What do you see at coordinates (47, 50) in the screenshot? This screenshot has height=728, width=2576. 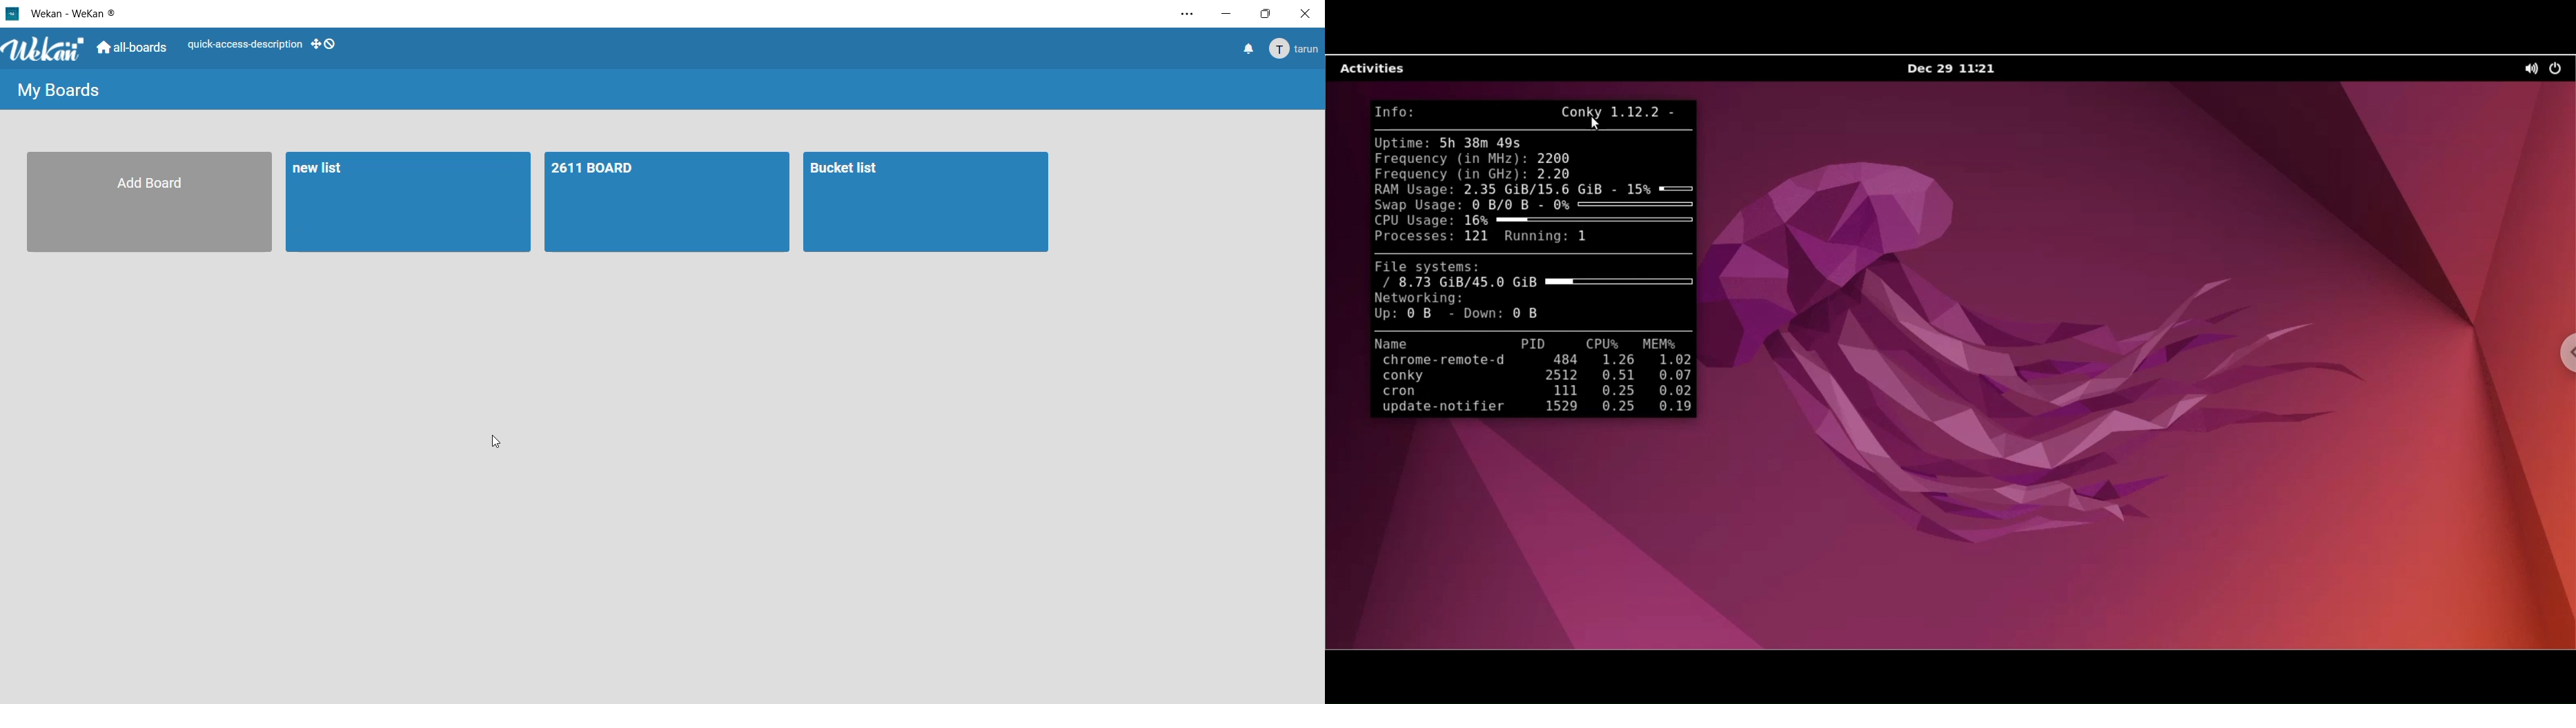 I see `wekan` at bounding box center [47, 50].